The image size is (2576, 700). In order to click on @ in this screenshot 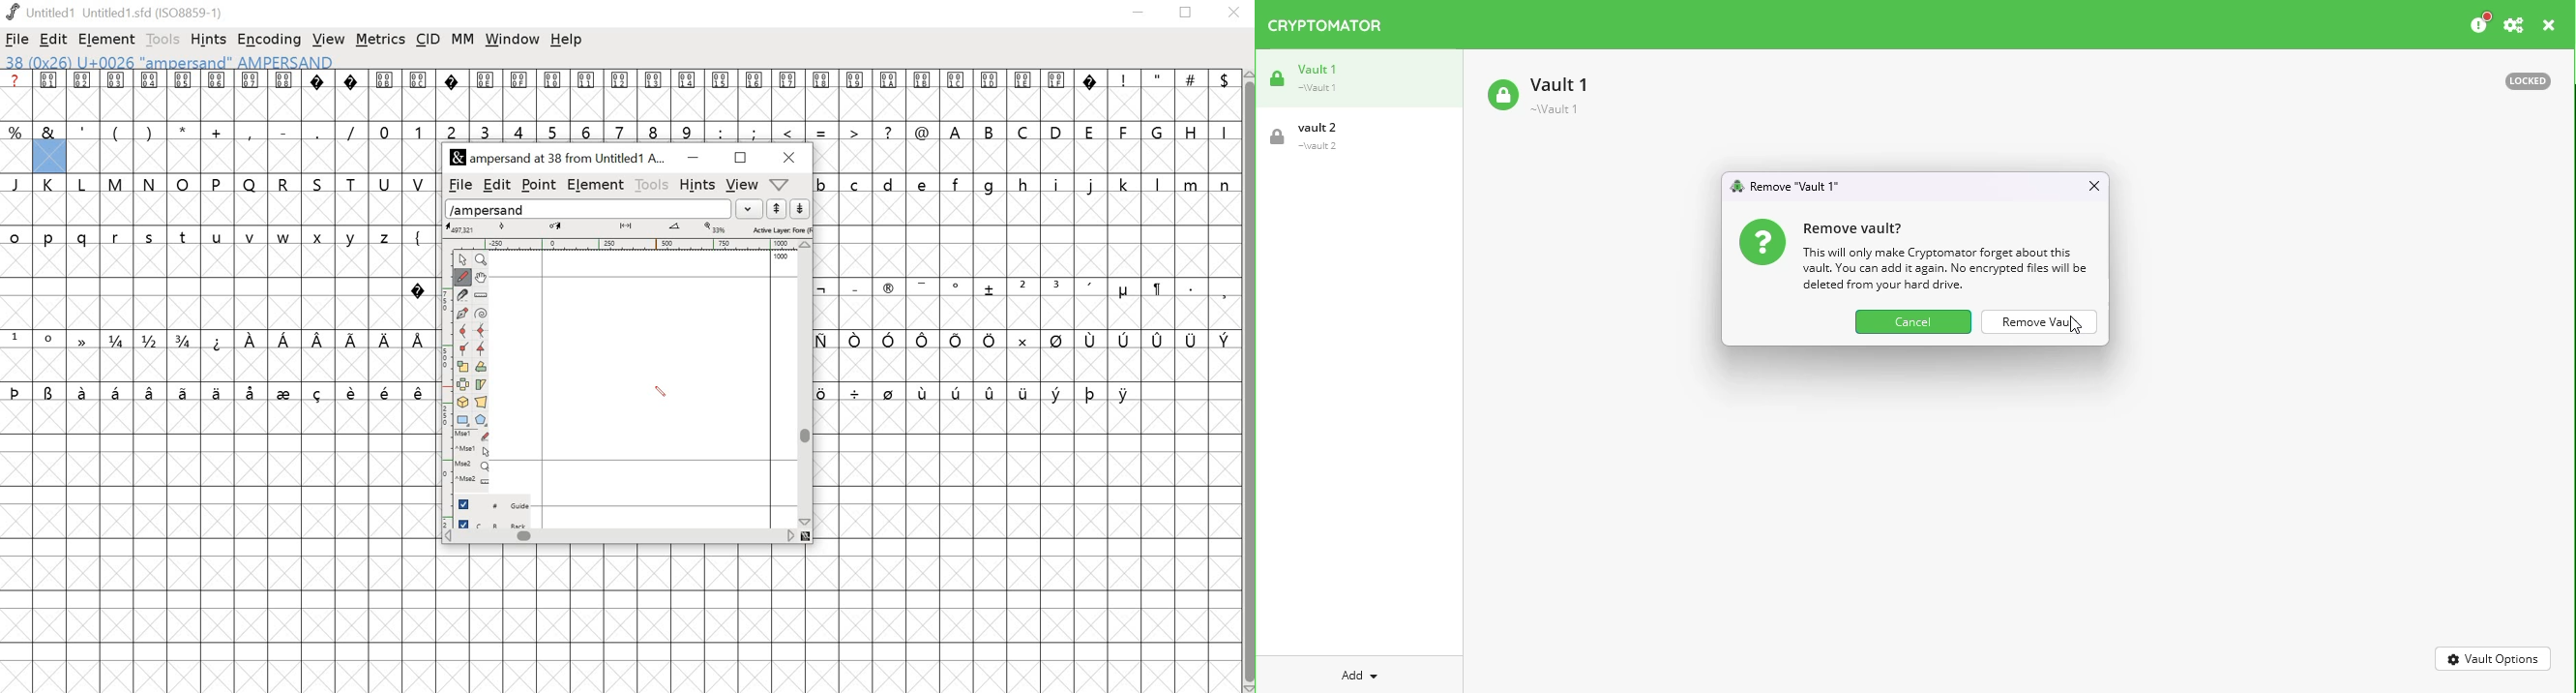, I will do `click(922, 130)`.